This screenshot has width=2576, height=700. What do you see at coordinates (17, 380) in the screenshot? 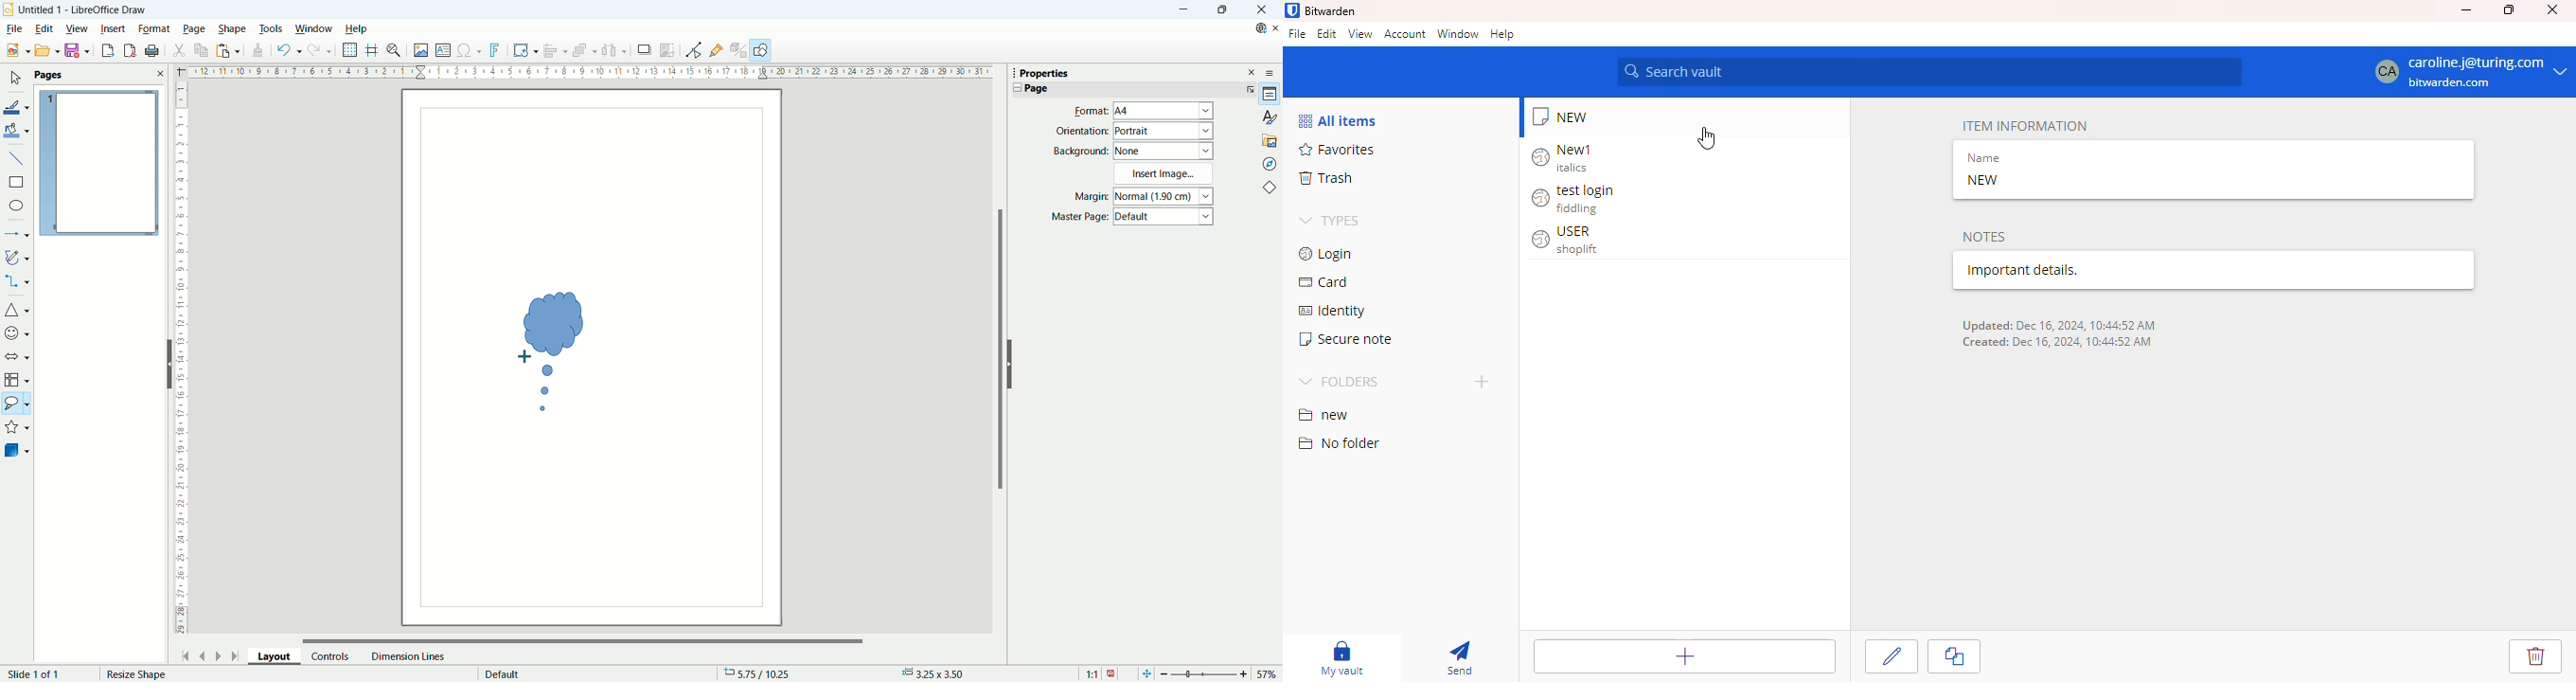
I see `flowchart` at bounding box center [17, 380].